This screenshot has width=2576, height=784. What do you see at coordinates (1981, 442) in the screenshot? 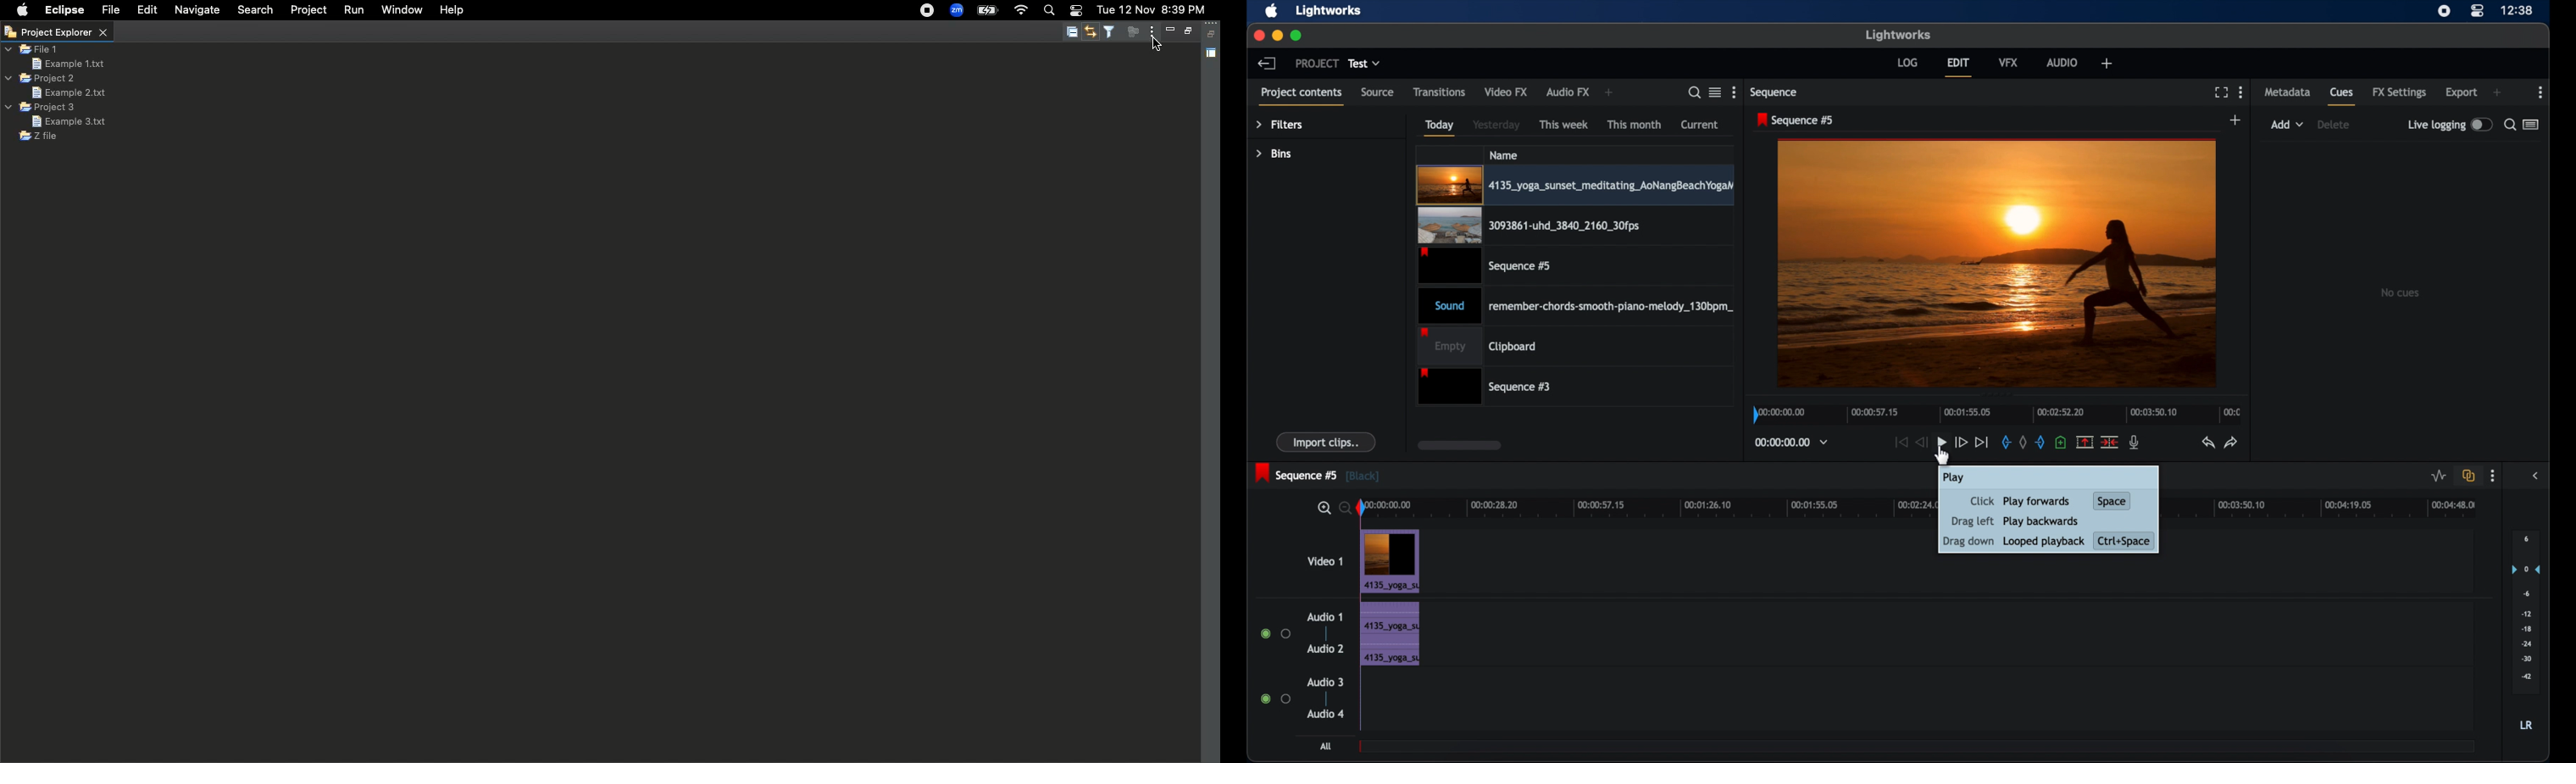
I see `jump to end` at bounding box center [1981, 442].